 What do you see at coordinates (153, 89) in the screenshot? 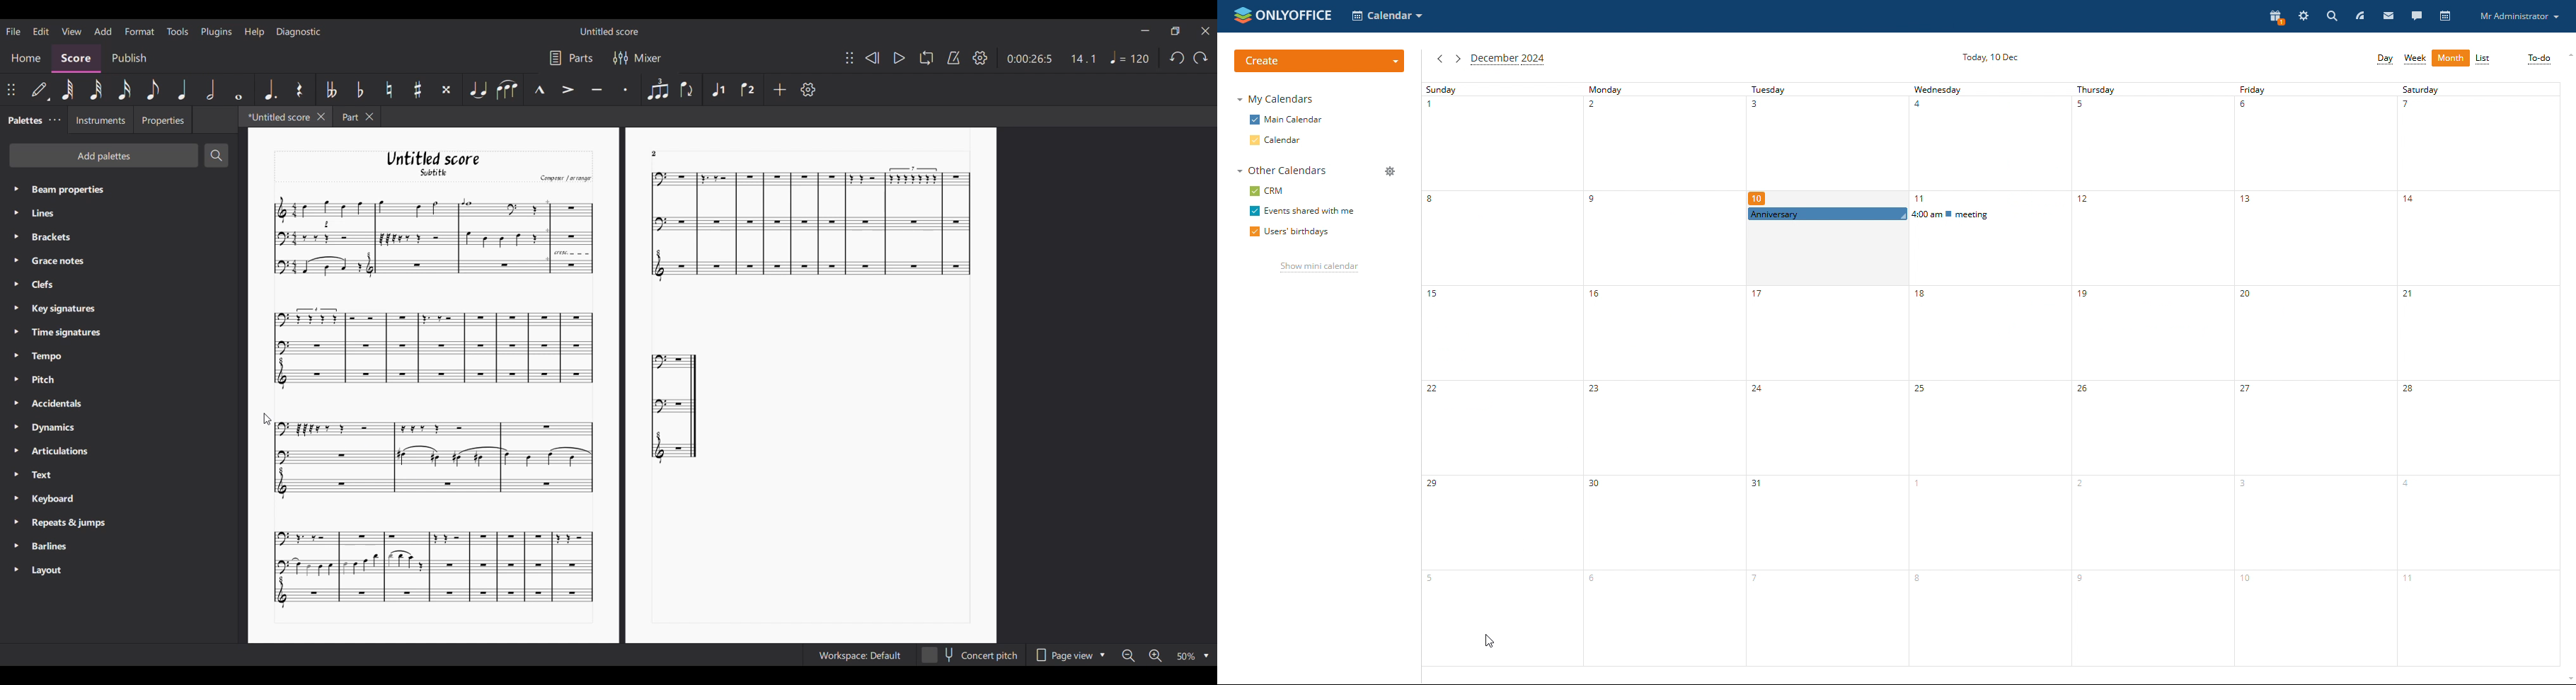
I see `8th note` at bounding box center [153, 89].